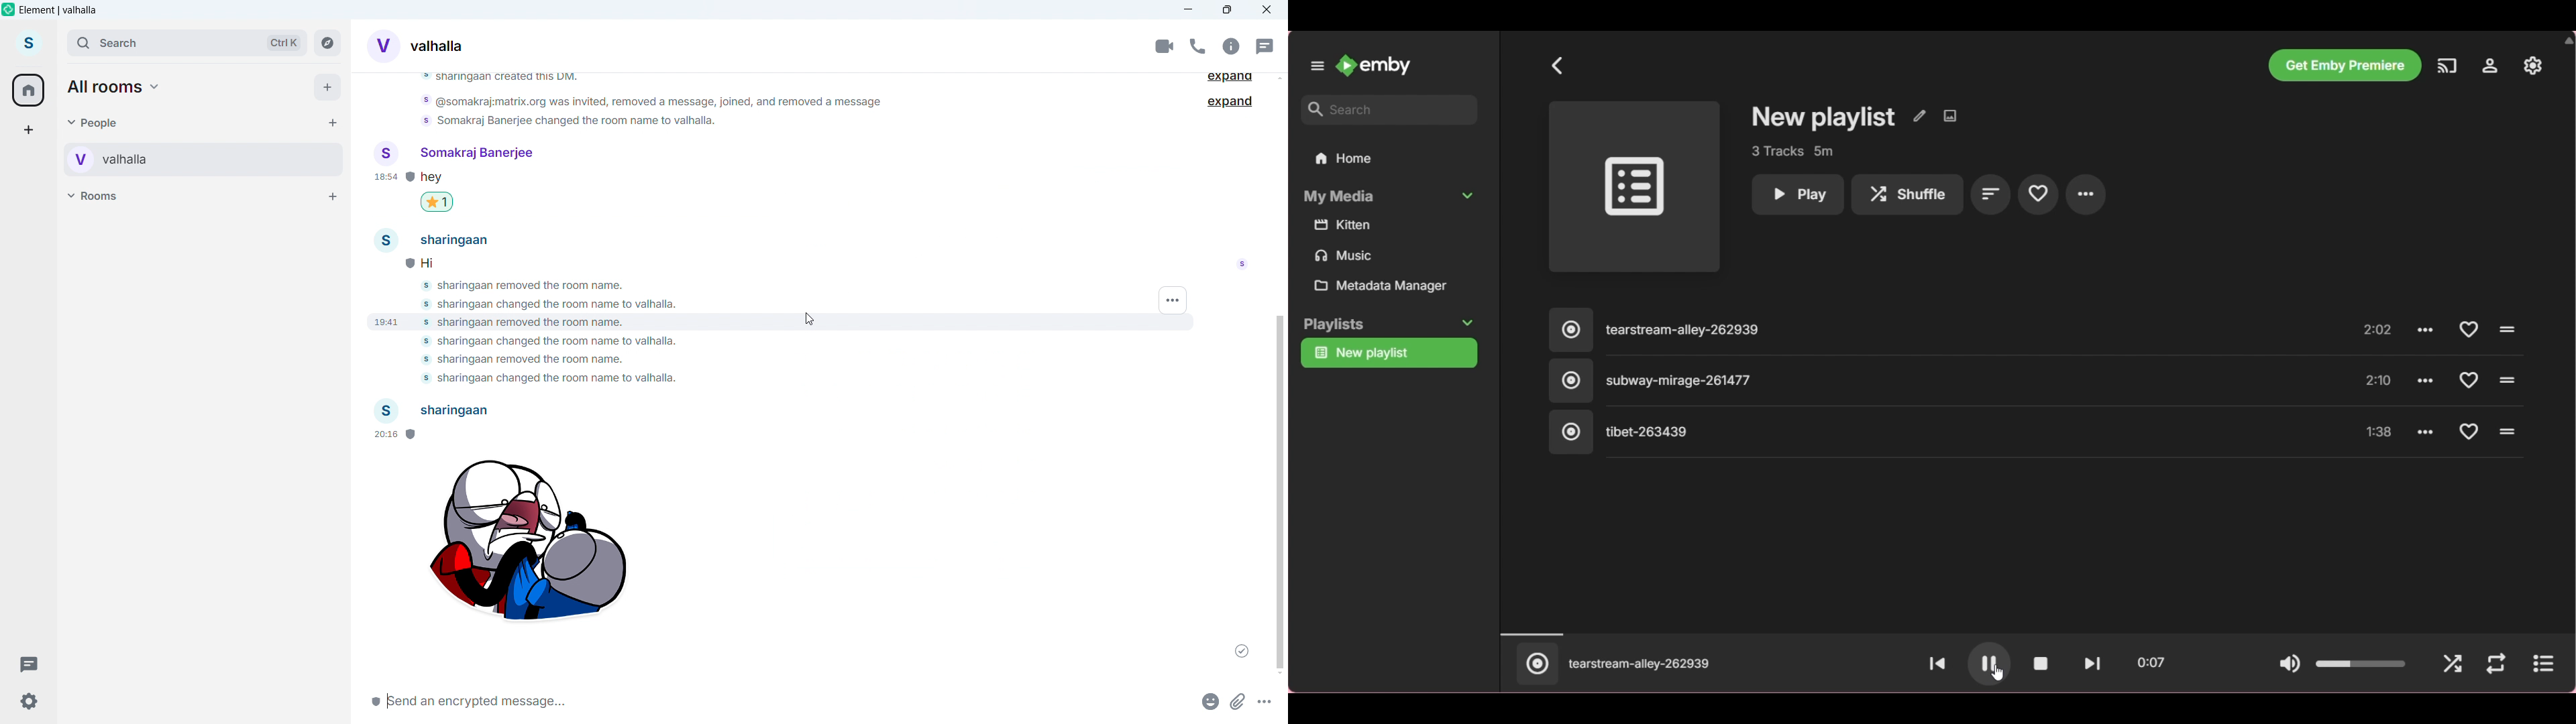 The image size is (2576, 728). What do you see at coordinates (327, 43) in the screenshot?
I see `Explore rooms ` at bounding box center [327, 43].